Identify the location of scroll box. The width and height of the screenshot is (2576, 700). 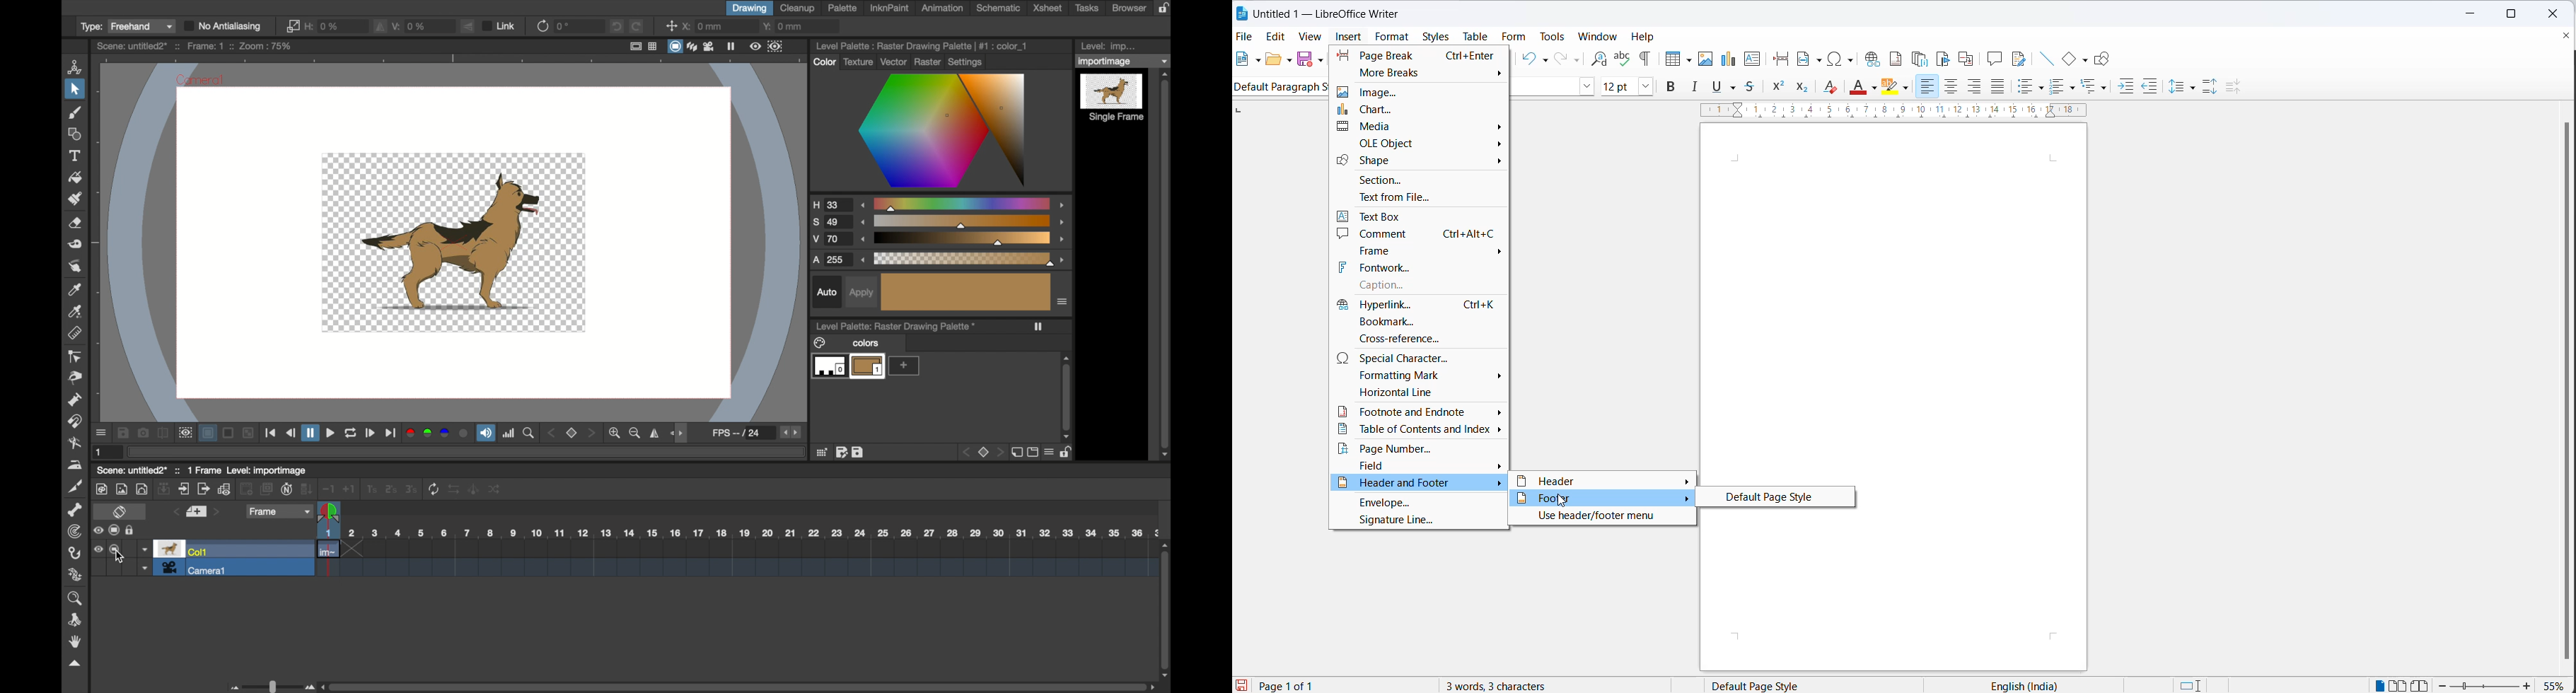
(1166, 265).